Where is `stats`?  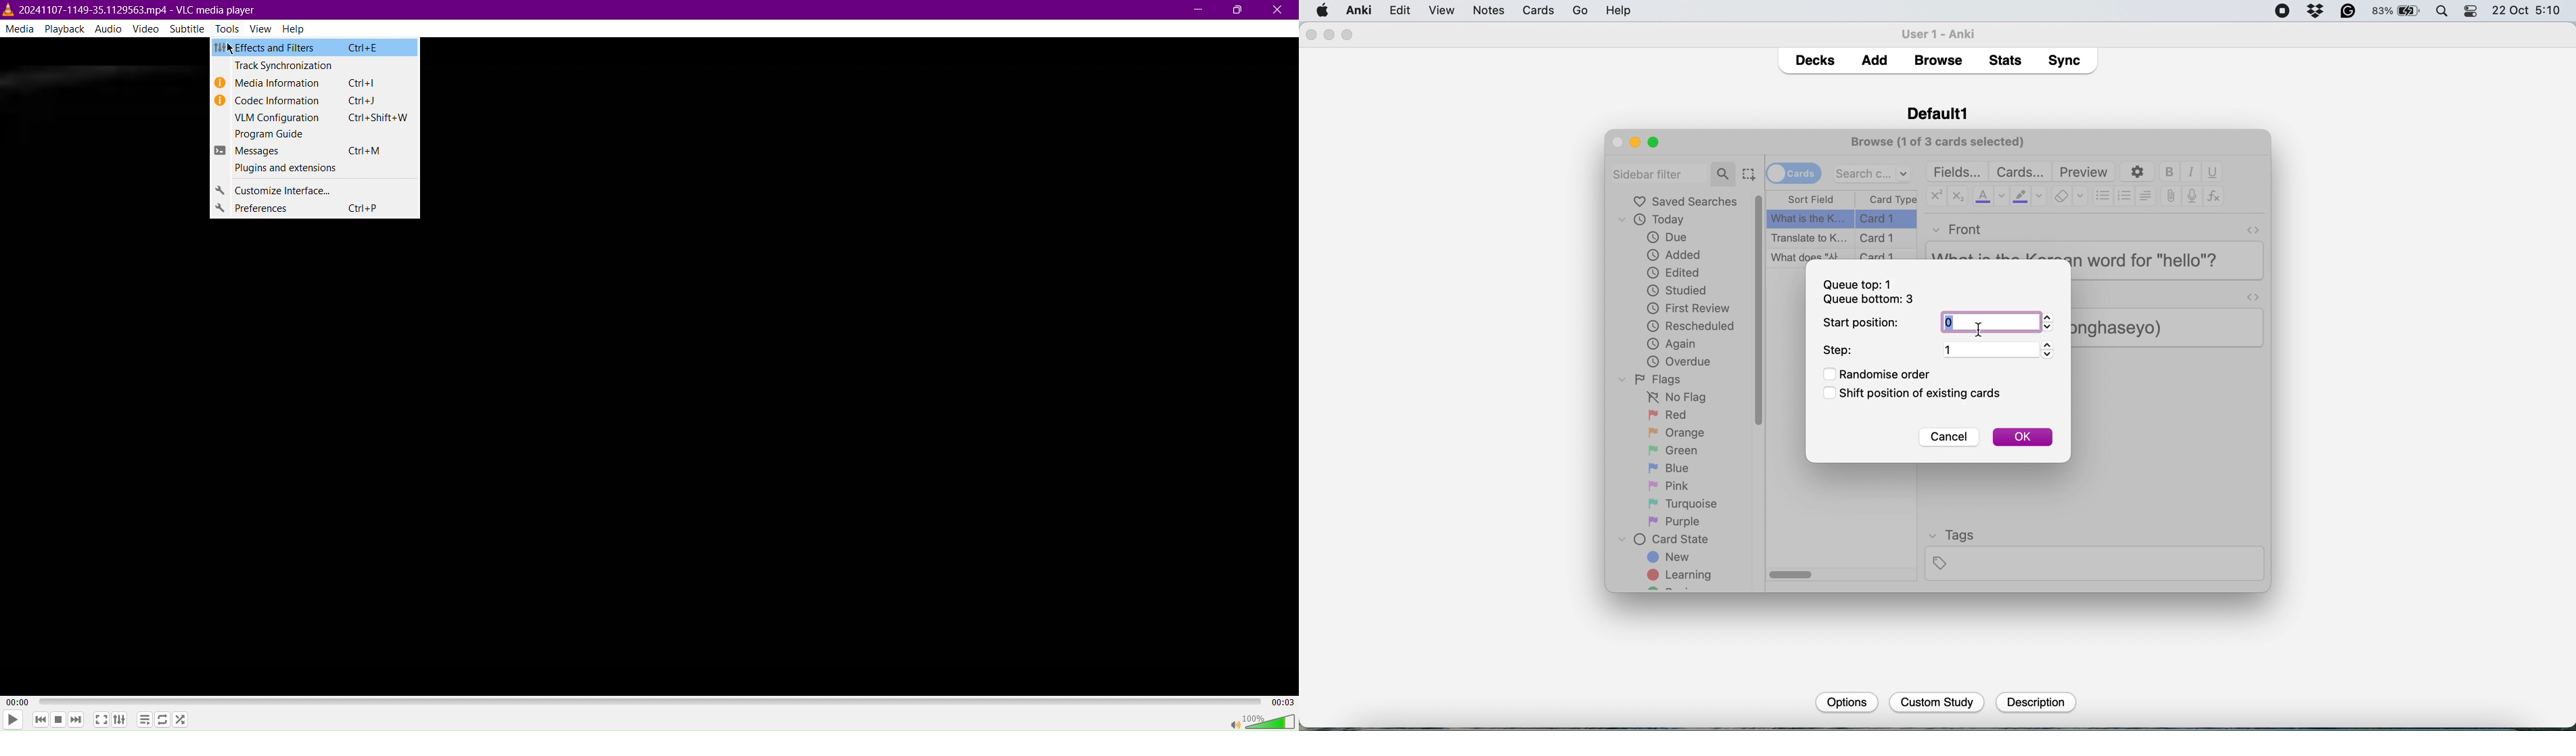 stats is located at coordinates (2008, 60).